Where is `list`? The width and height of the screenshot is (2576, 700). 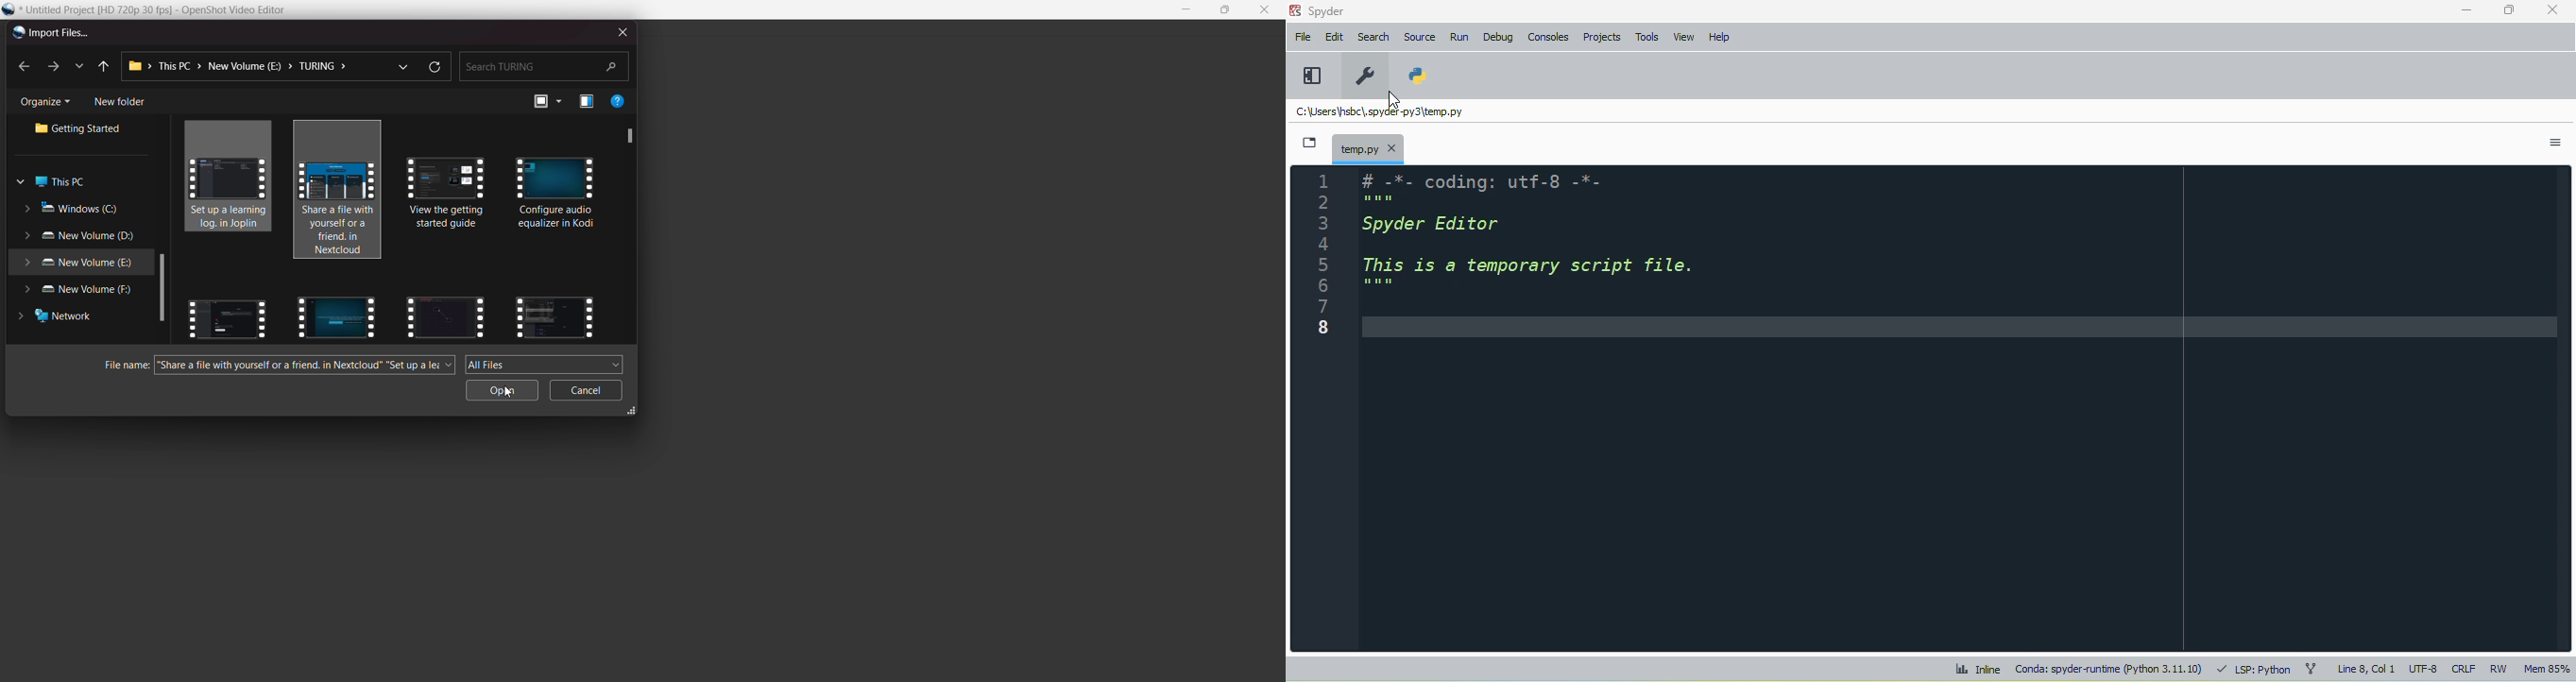
list is located at coordinates (78, 64).